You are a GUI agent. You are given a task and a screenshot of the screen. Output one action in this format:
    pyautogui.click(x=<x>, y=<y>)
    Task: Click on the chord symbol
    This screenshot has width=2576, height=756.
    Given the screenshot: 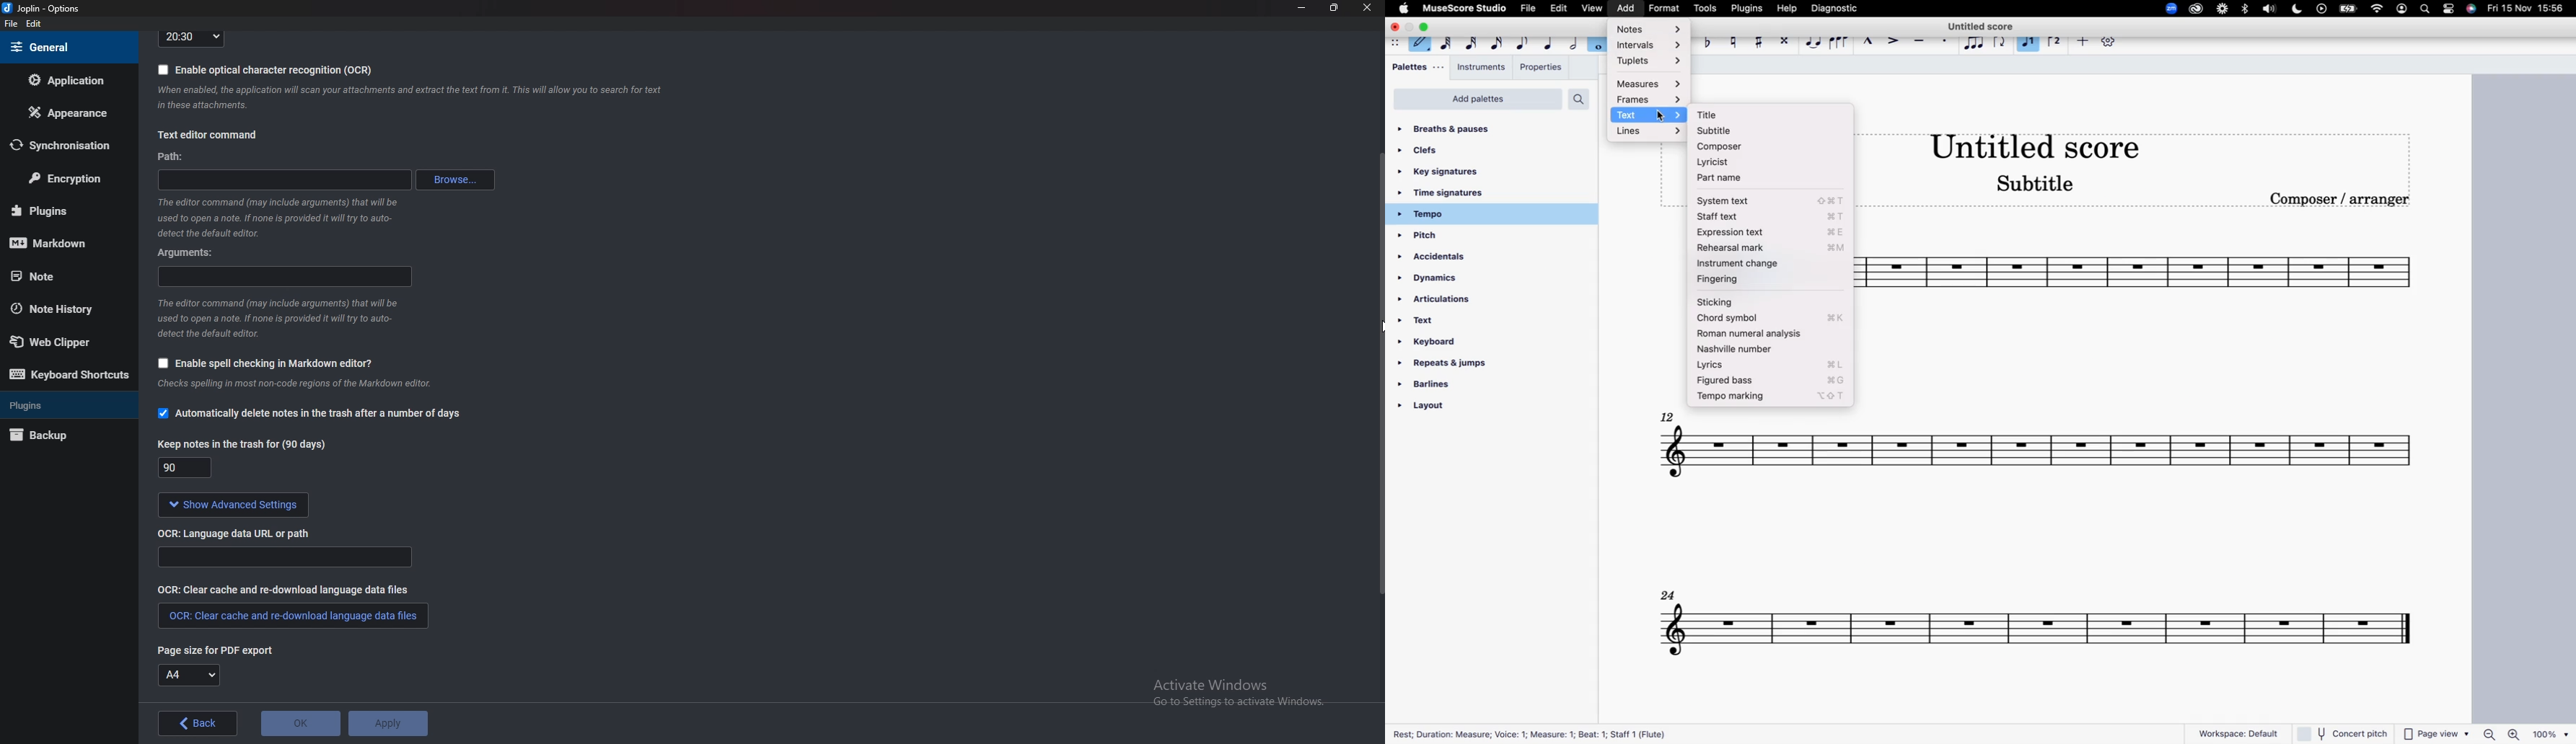 What is the action you would take?
    pyautogui.click(x=1769, y=317)
    